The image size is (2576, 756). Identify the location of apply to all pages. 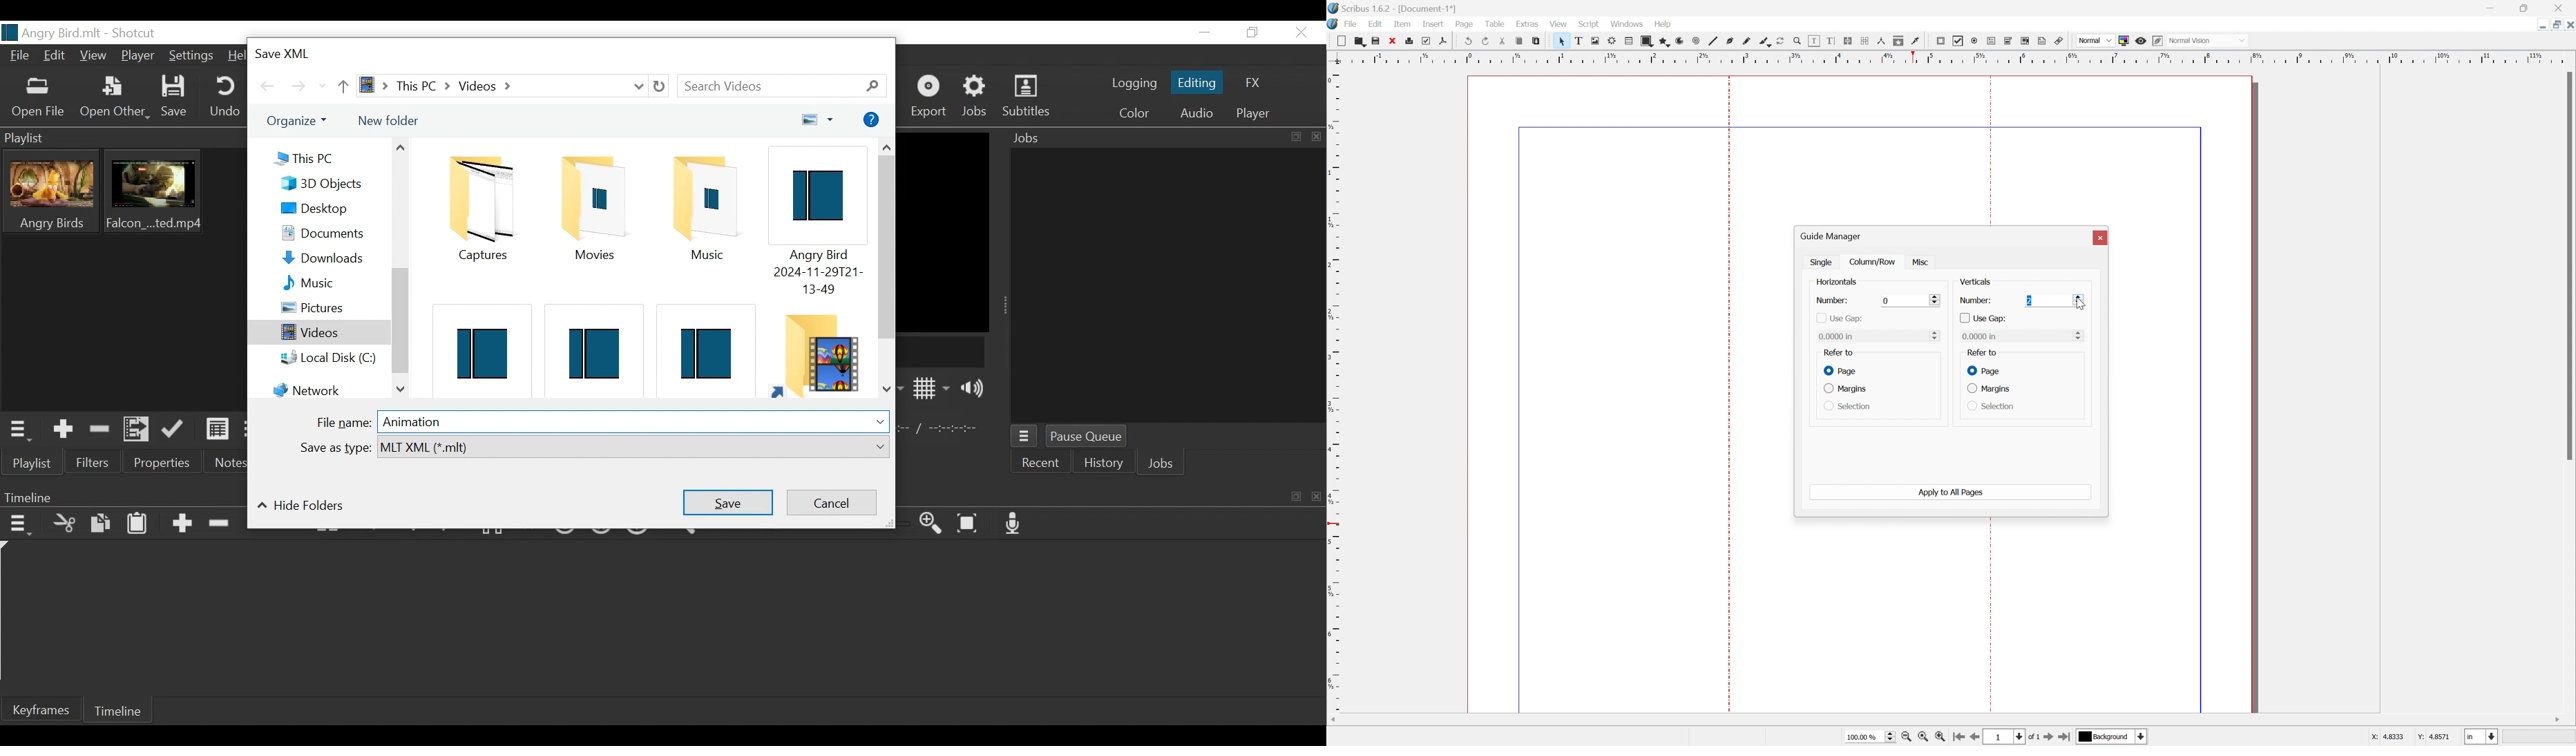
(1952, 492).